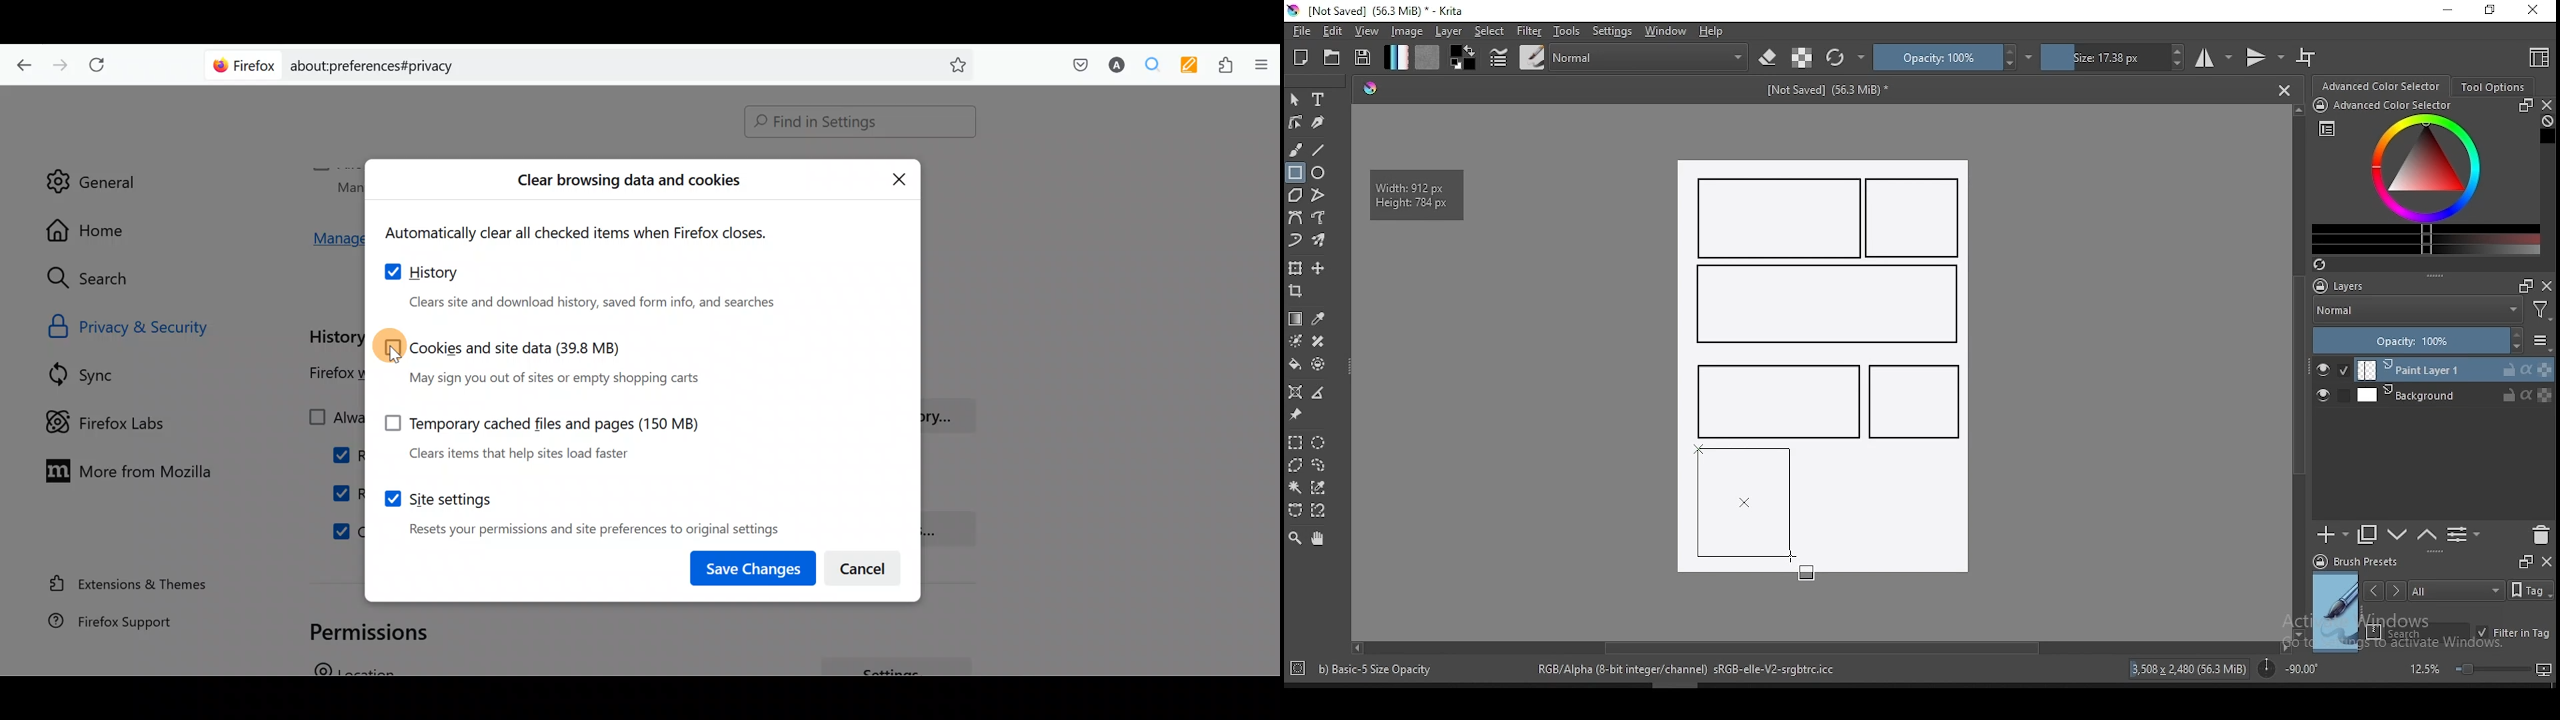 The height and width of the screenshot is (728, 2576). What do you see at coordinates (865, 565) in the screenshot?
I see `Cancel` at bounding box center [865, 565].